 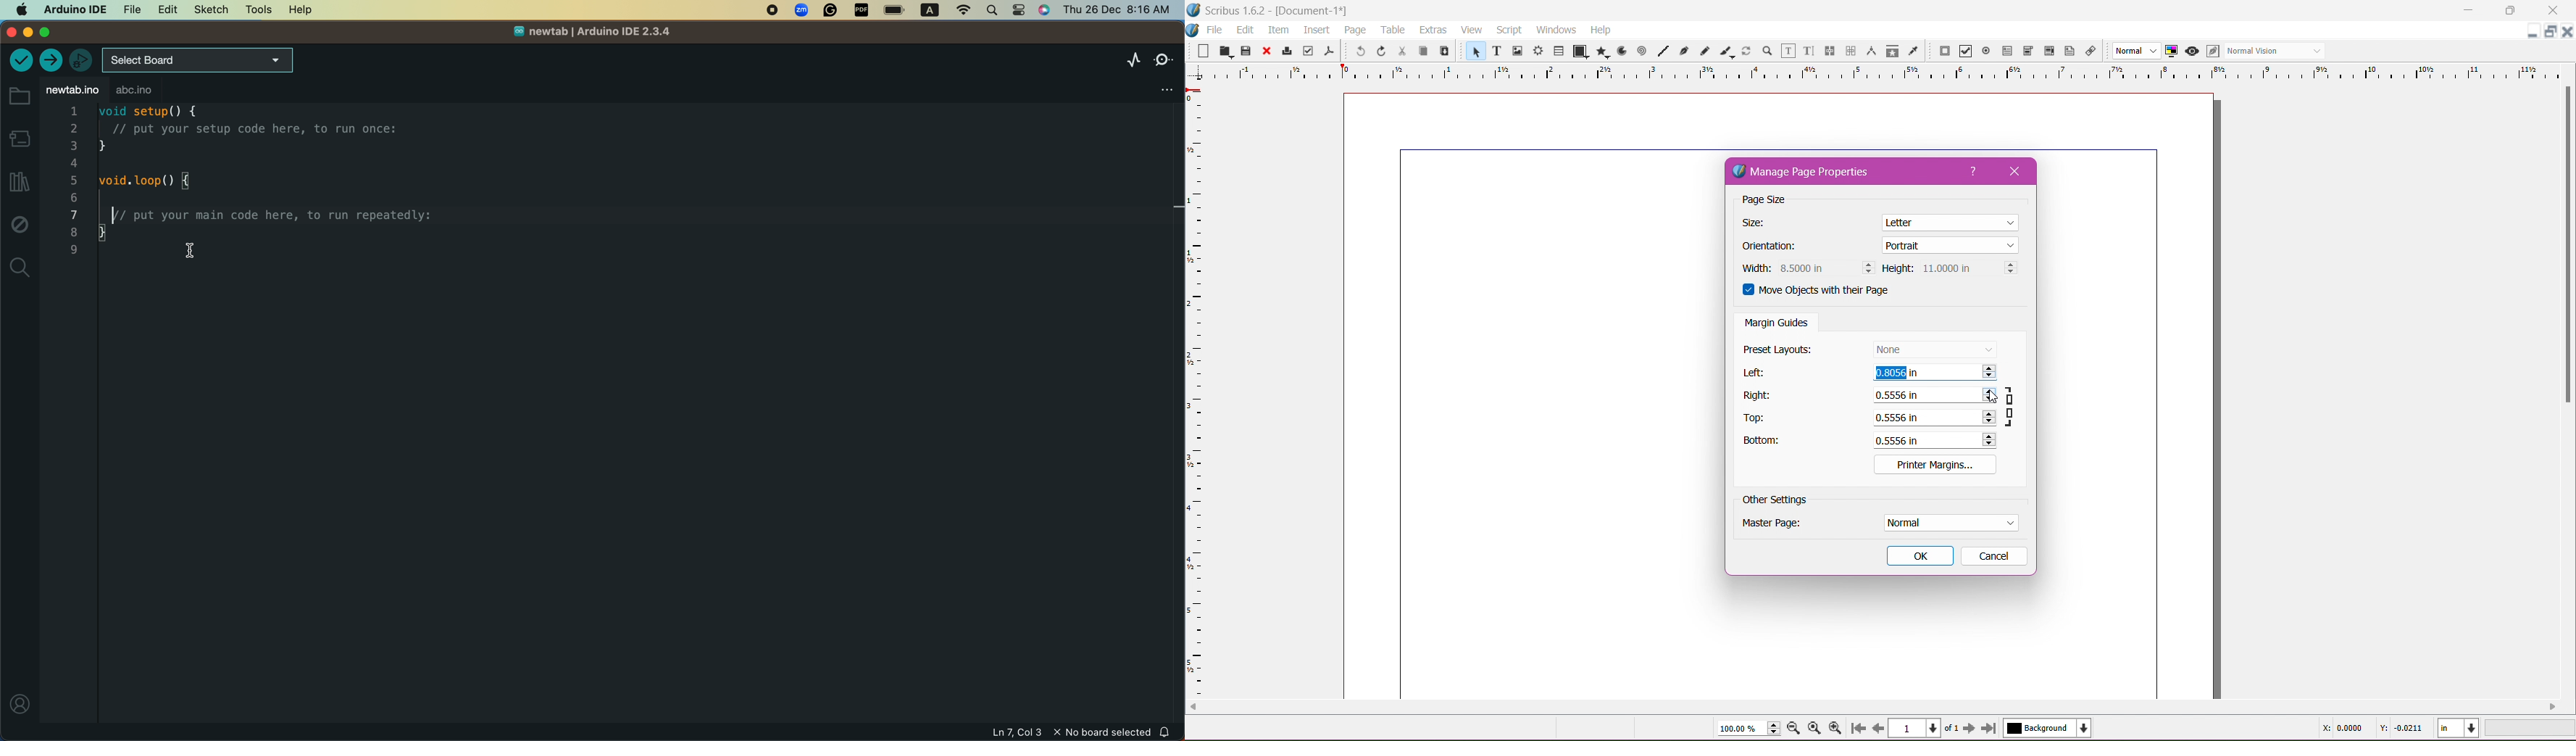 I want to click on Application Name, Version - Document Title, so click(x=1282, y=11).